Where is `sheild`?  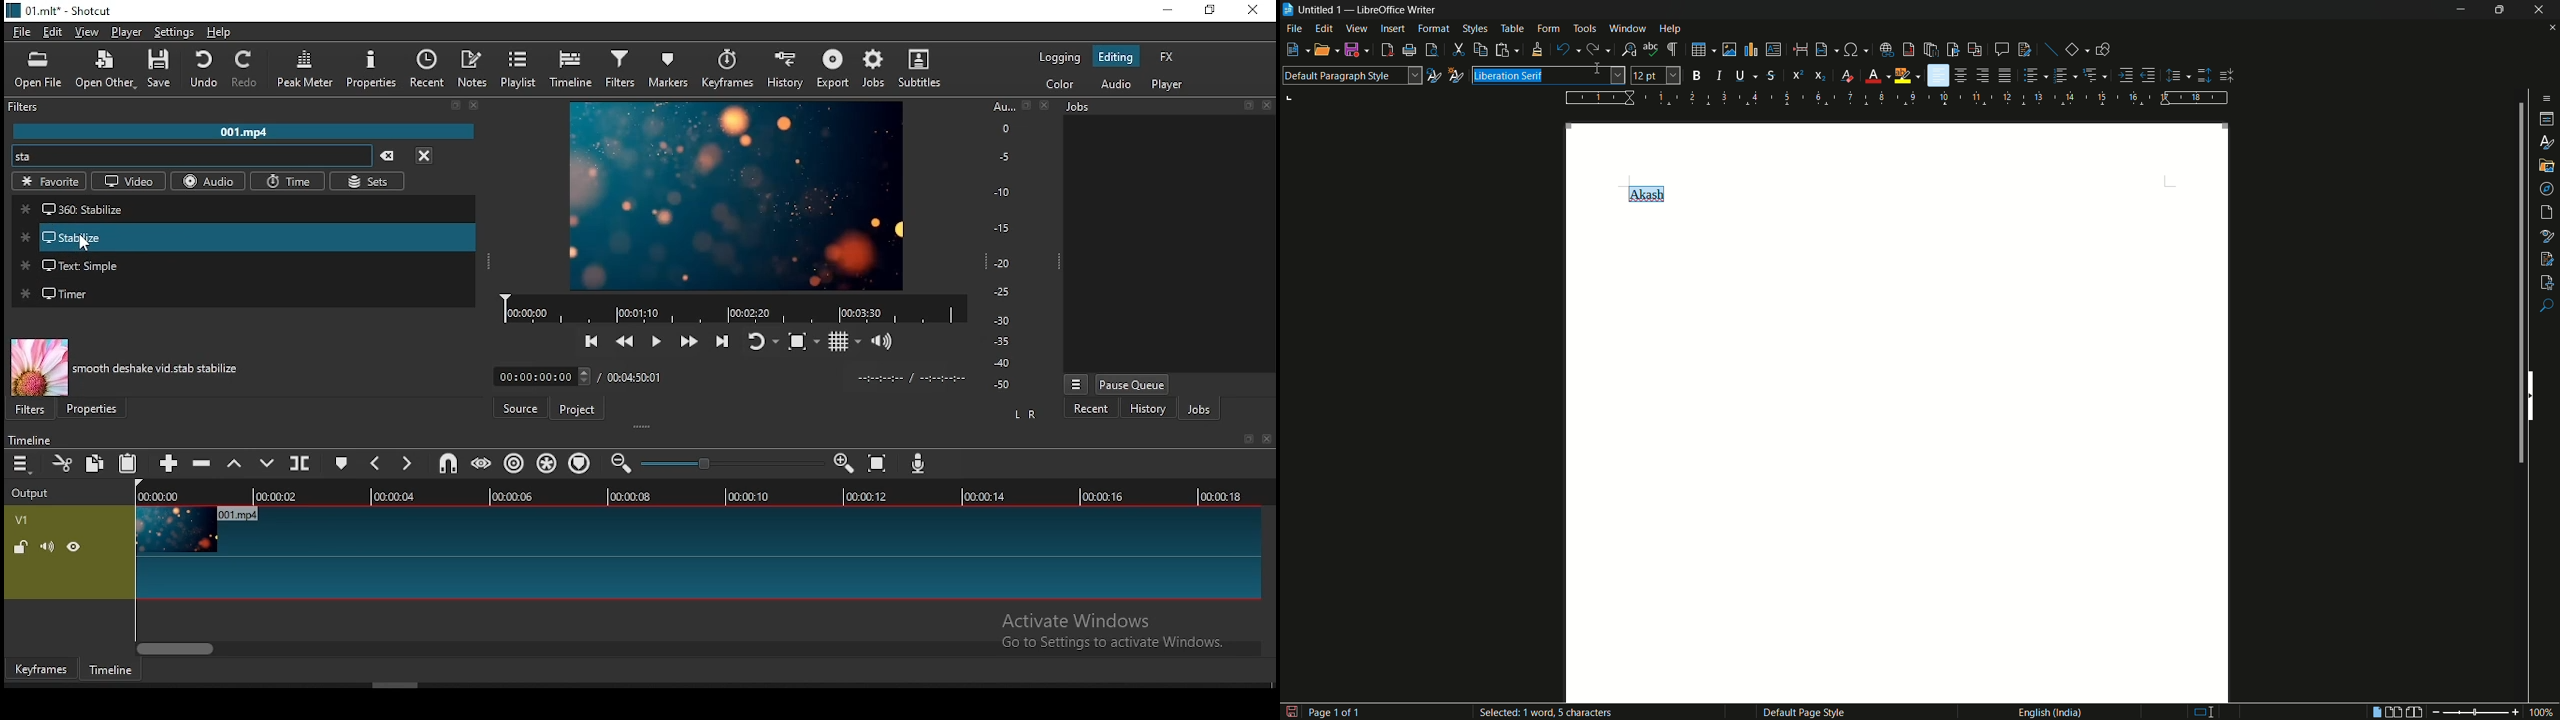
sheild is located at coordinates (582, 463).